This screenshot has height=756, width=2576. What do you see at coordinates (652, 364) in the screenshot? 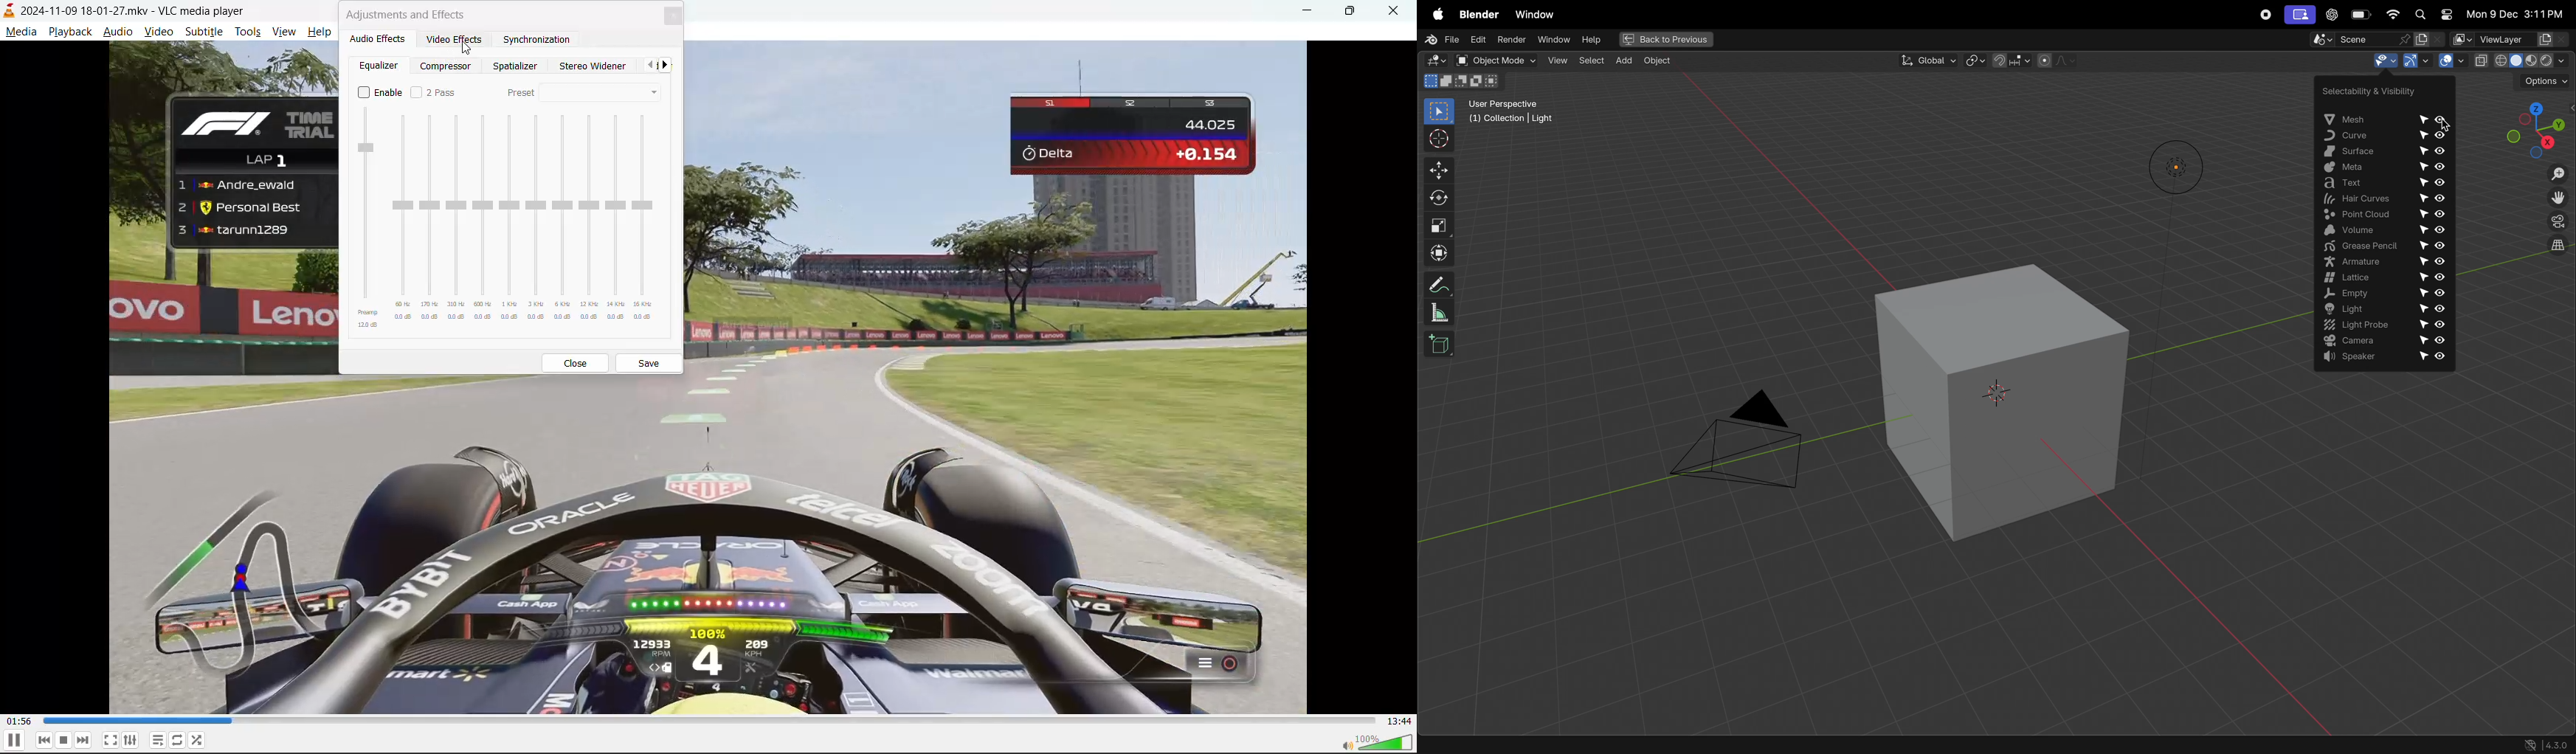
I see `save` at bounding box center [652, 364].